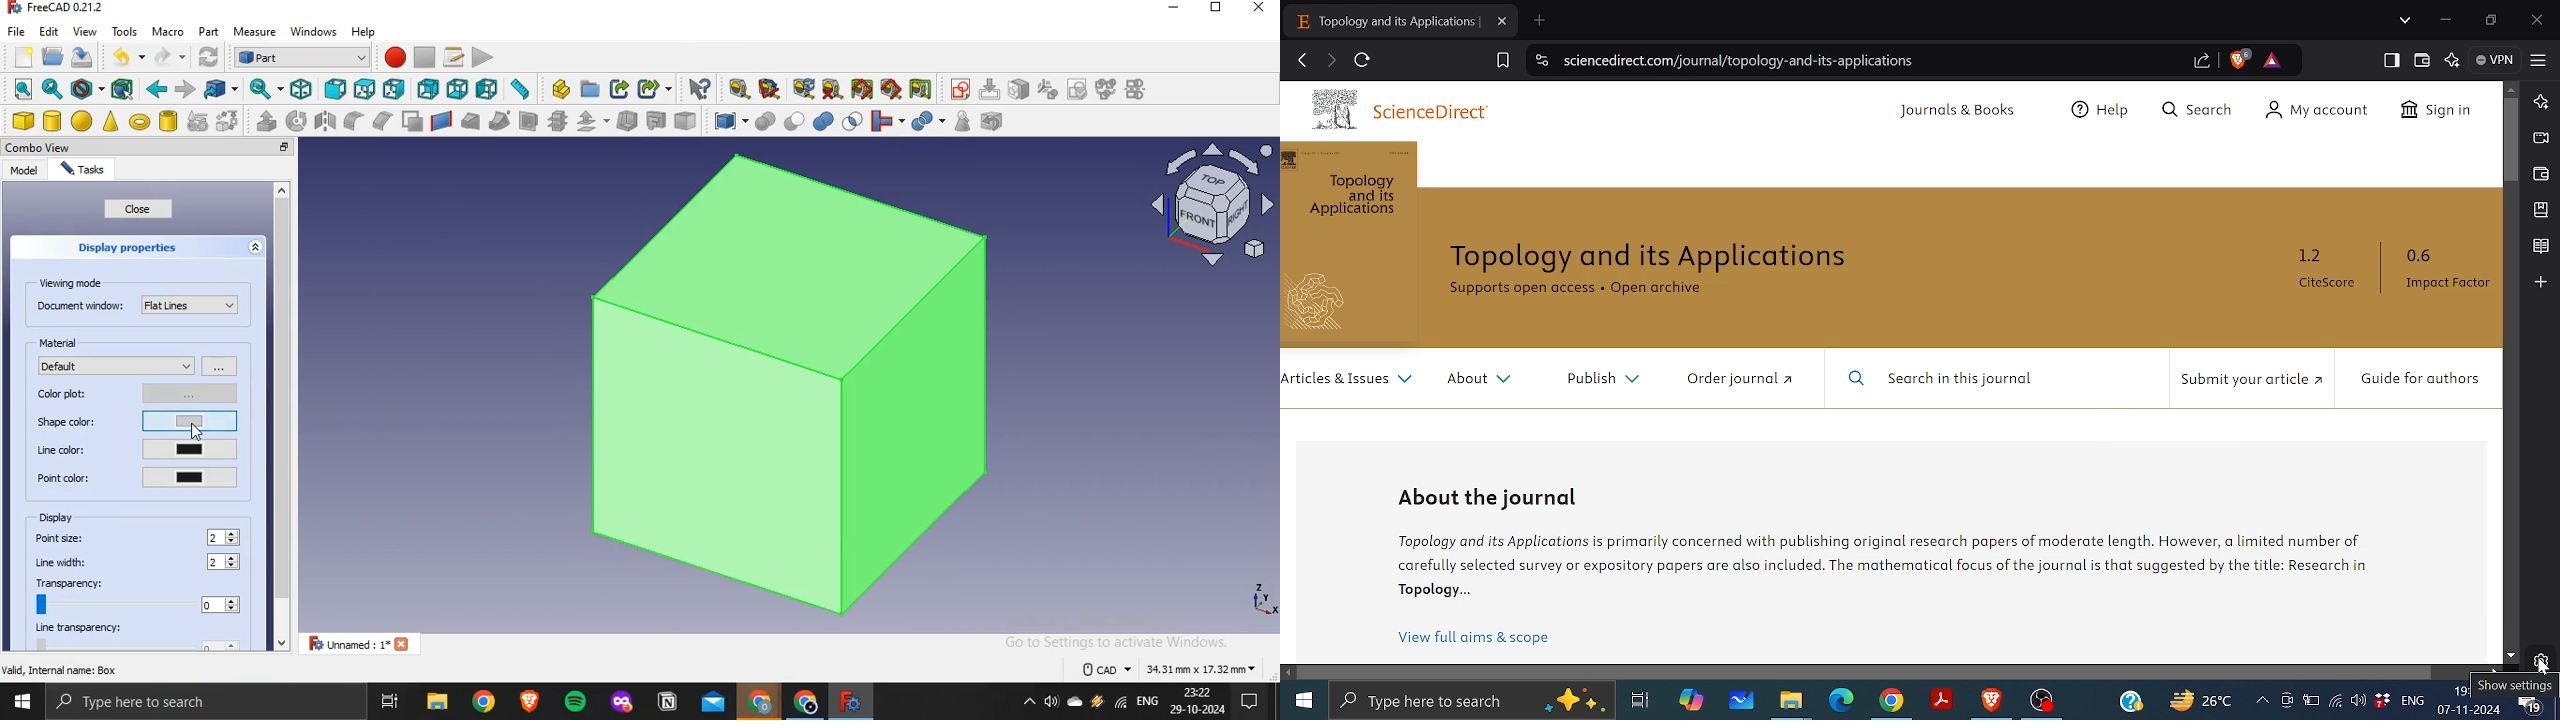 The image size is (2576, 728). Describe the element at coordinates (1299, 58) in the screenshot. I see `Go back` at that location.